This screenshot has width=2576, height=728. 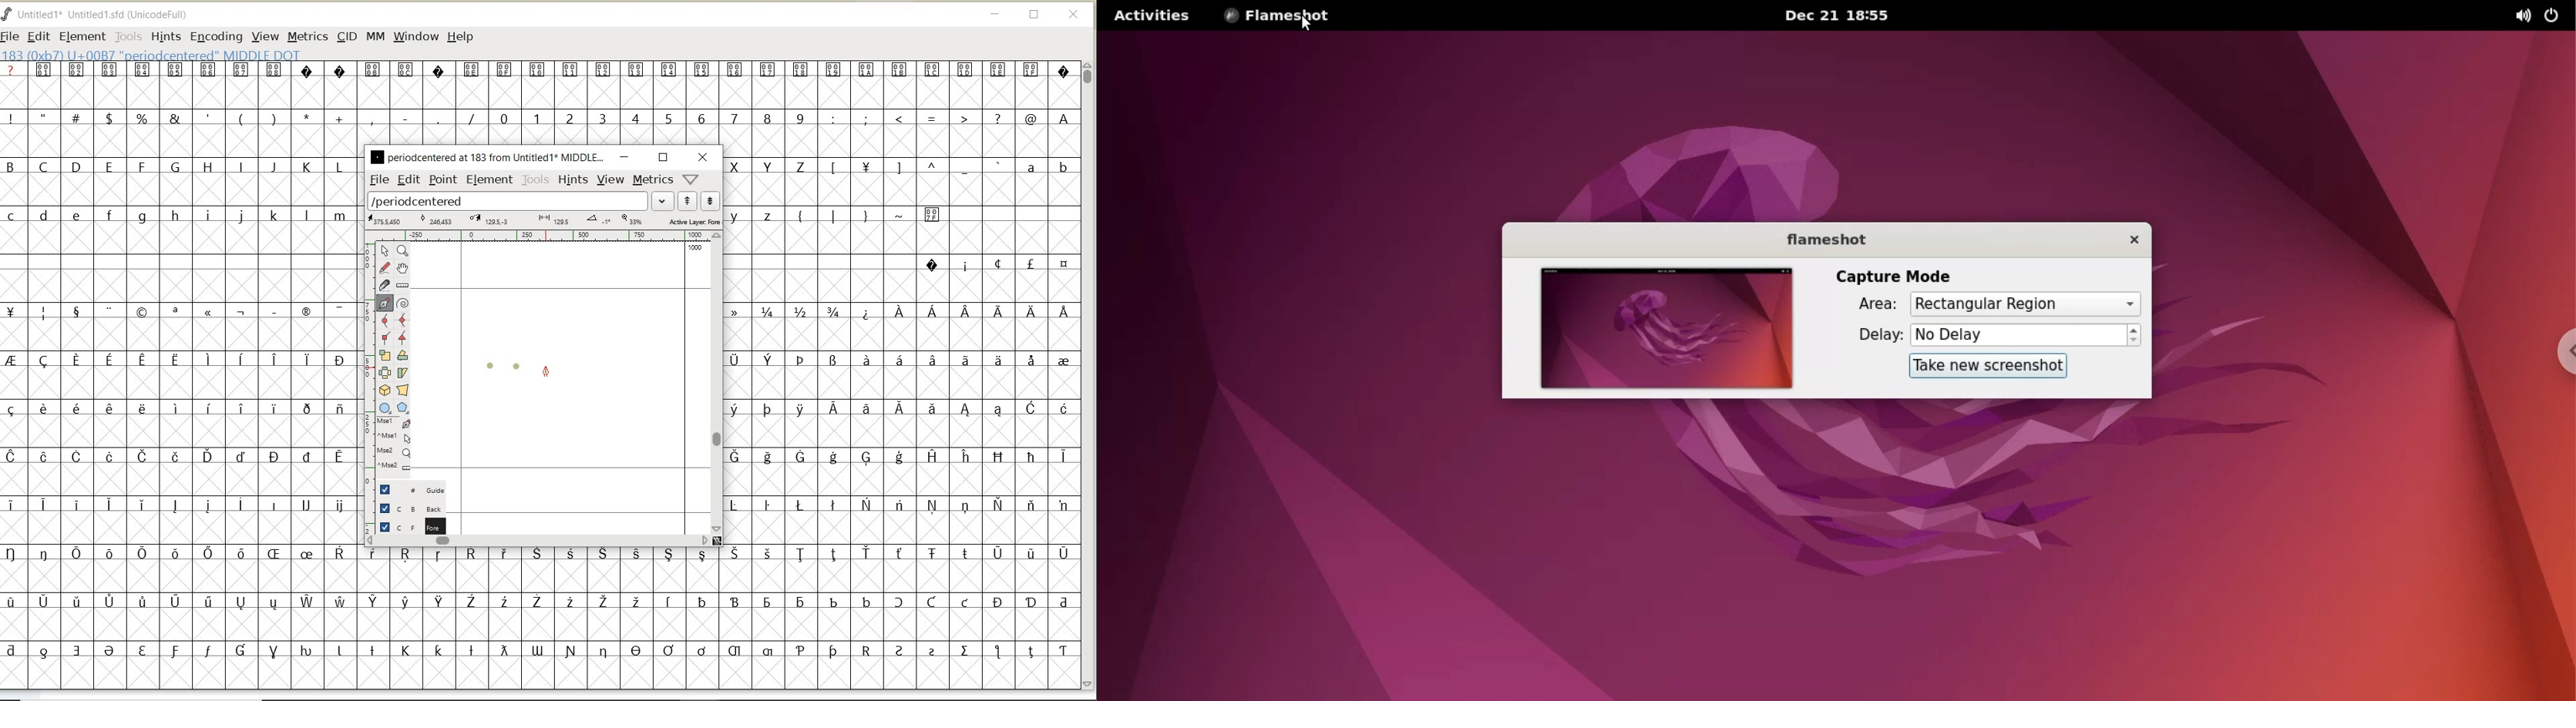 I want to click on scale, so click(x=366, y=354).